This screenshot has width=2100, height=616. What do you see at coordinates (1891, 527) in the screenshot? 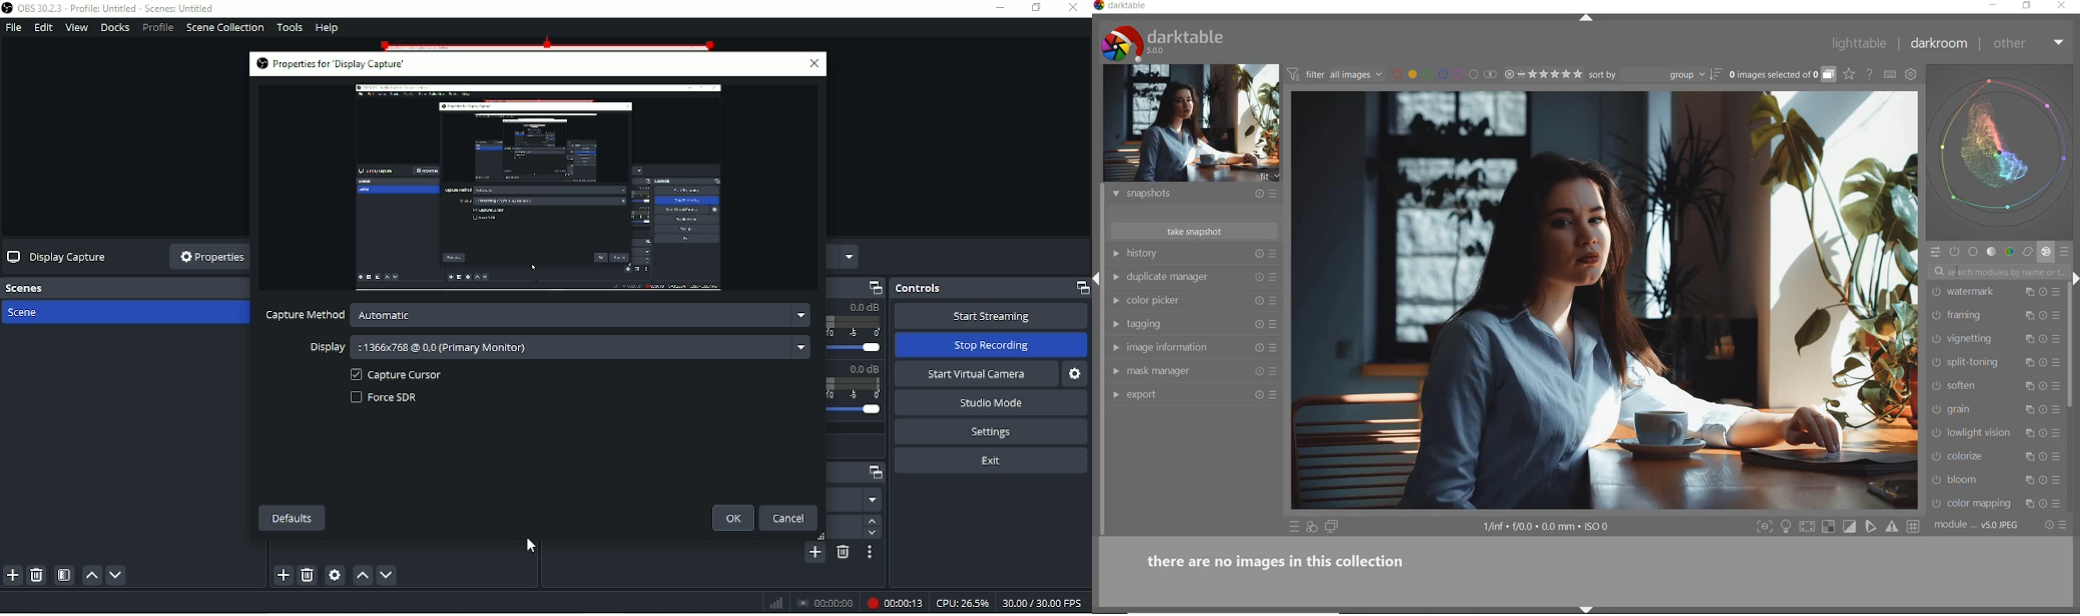
I see `Toggle gamut checking` at bounding box center [1891, 527].